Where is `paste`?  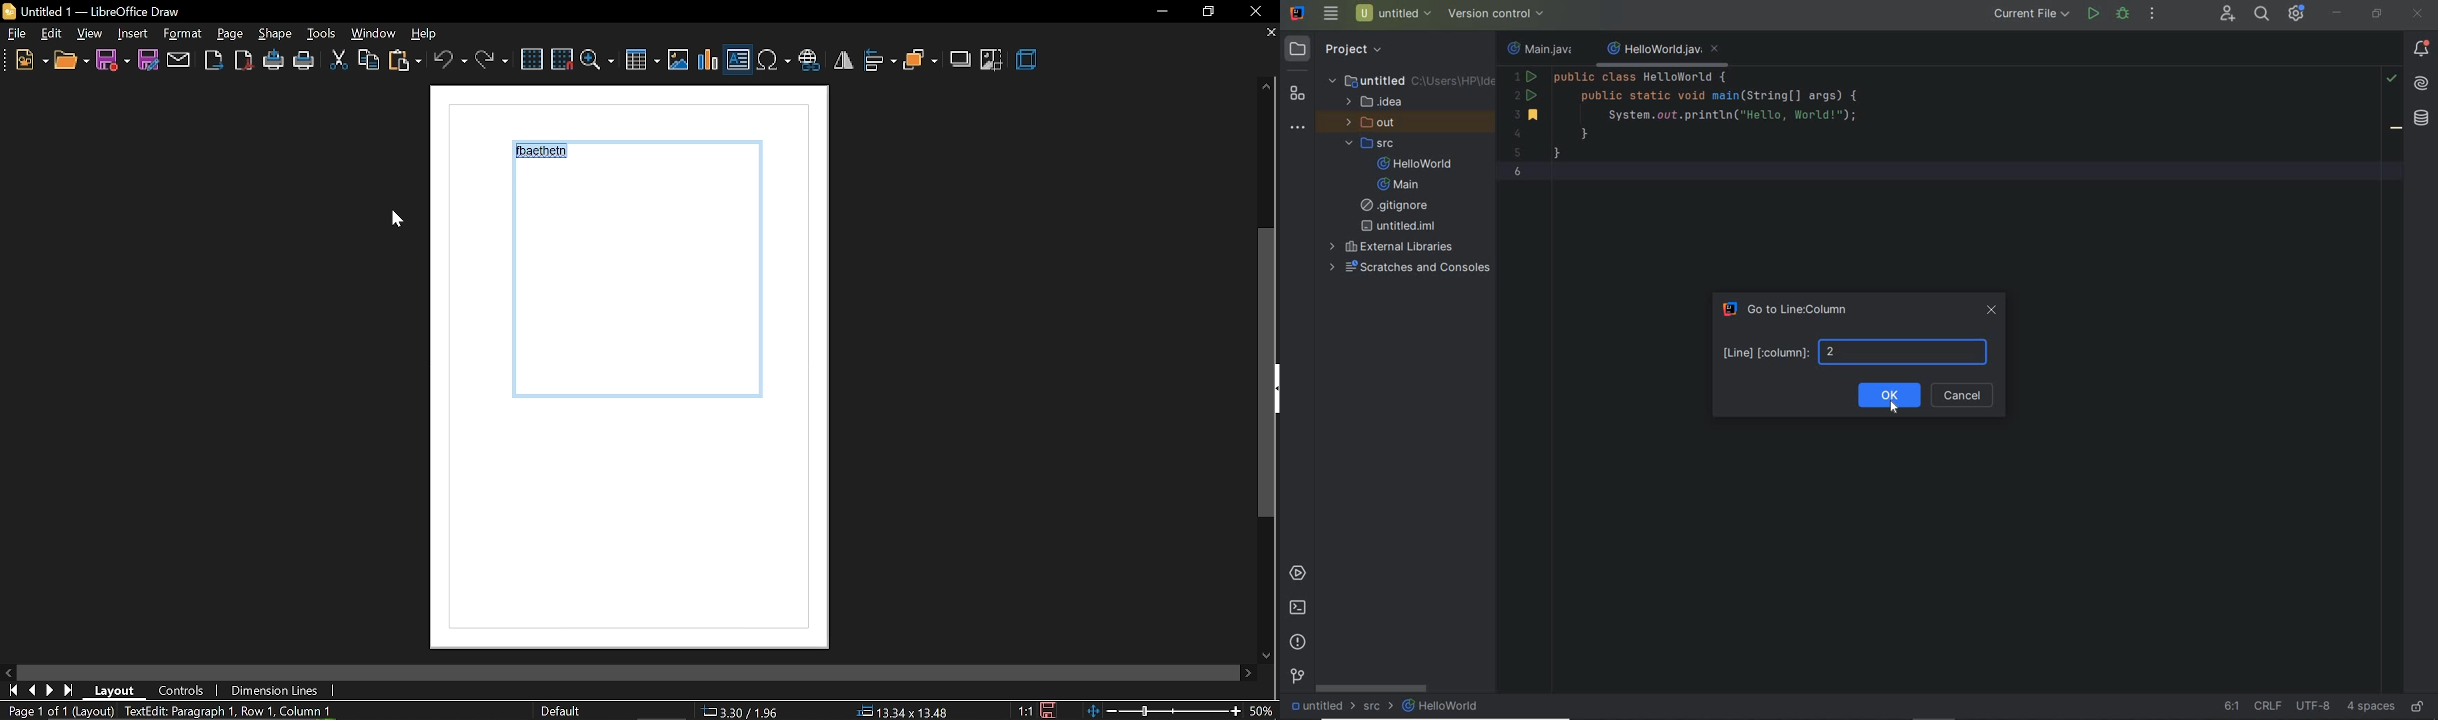 paste is located at coordinates (404, 62).